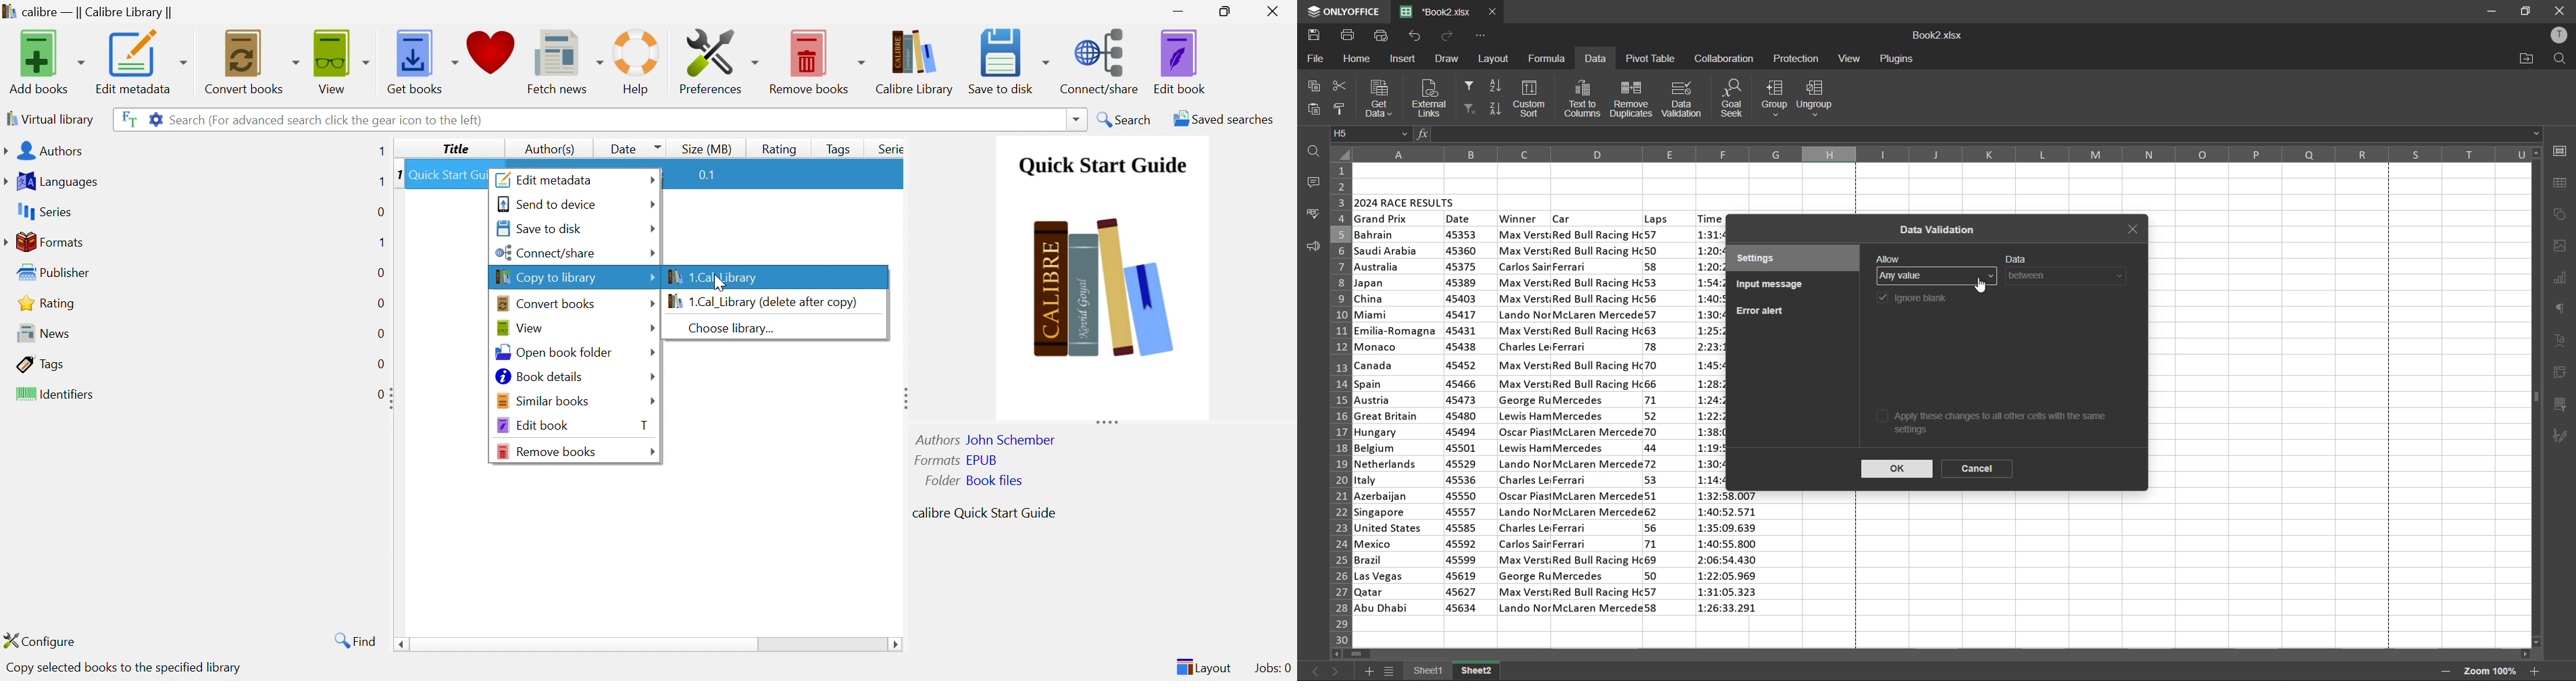 This screenshot has height=700, width=2576. I want to click on find, so click(1316, 151).